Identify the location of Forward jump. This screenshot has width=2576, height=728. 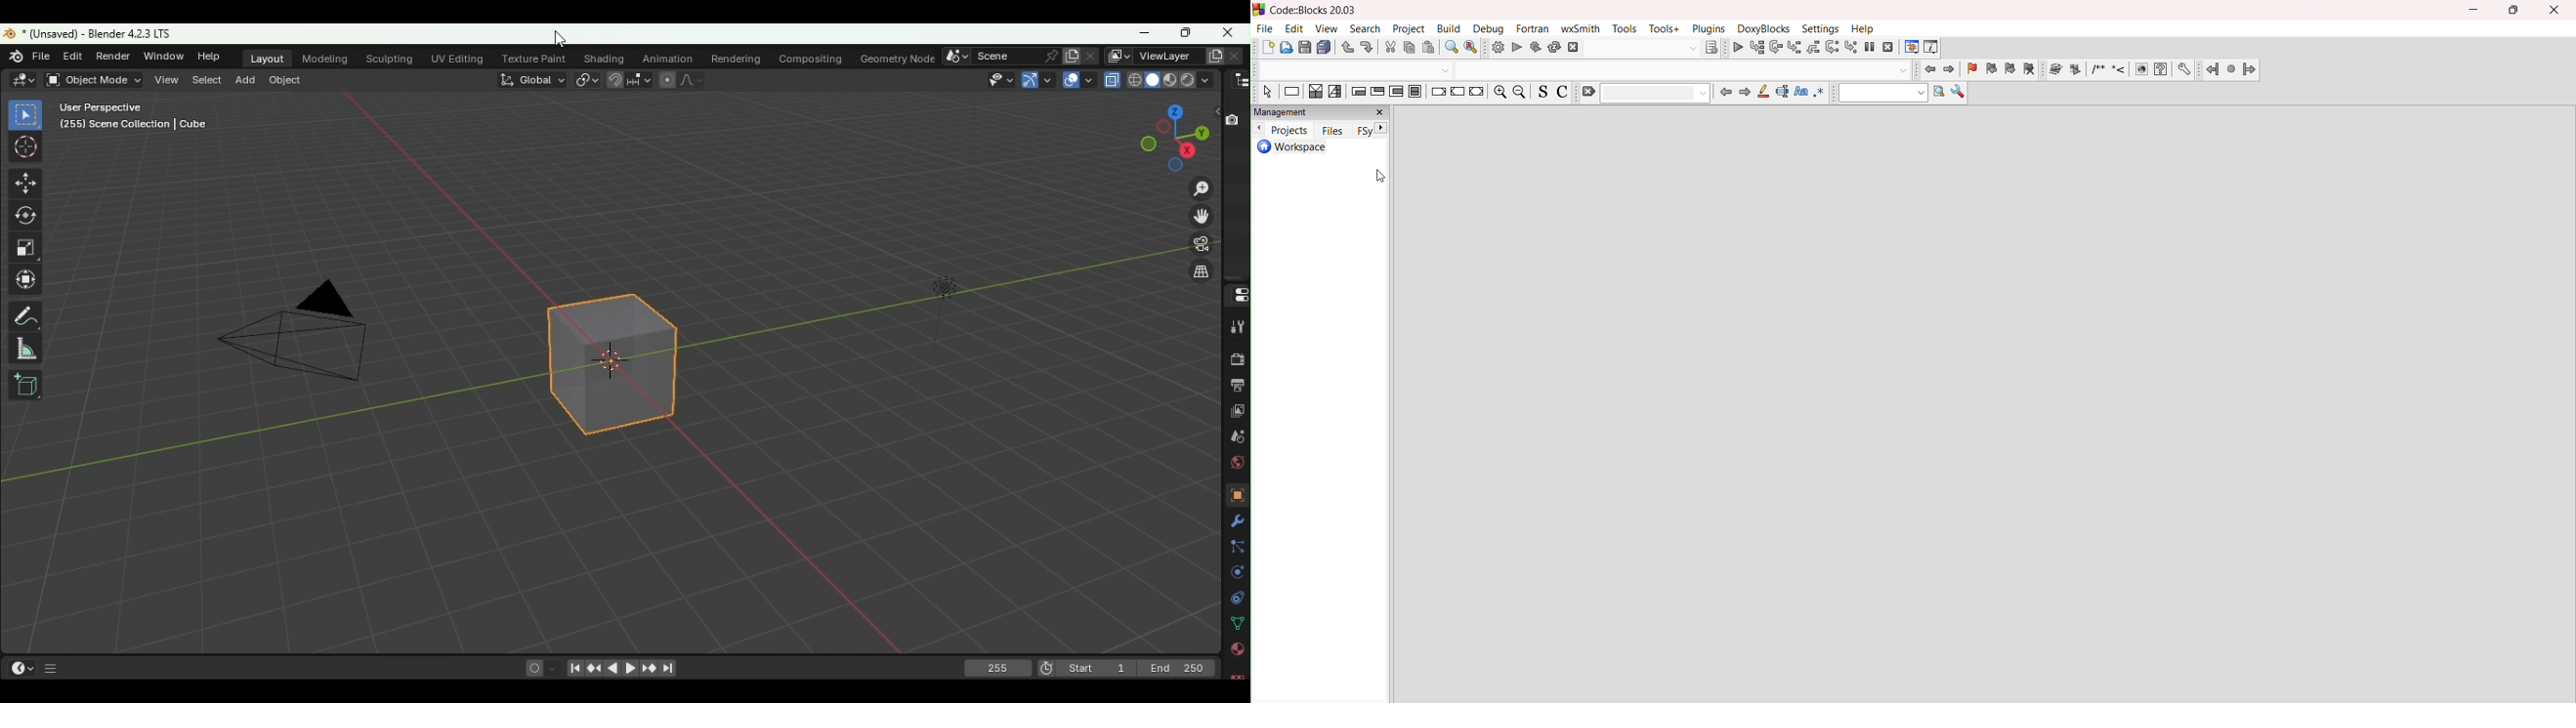
(2250, 71).